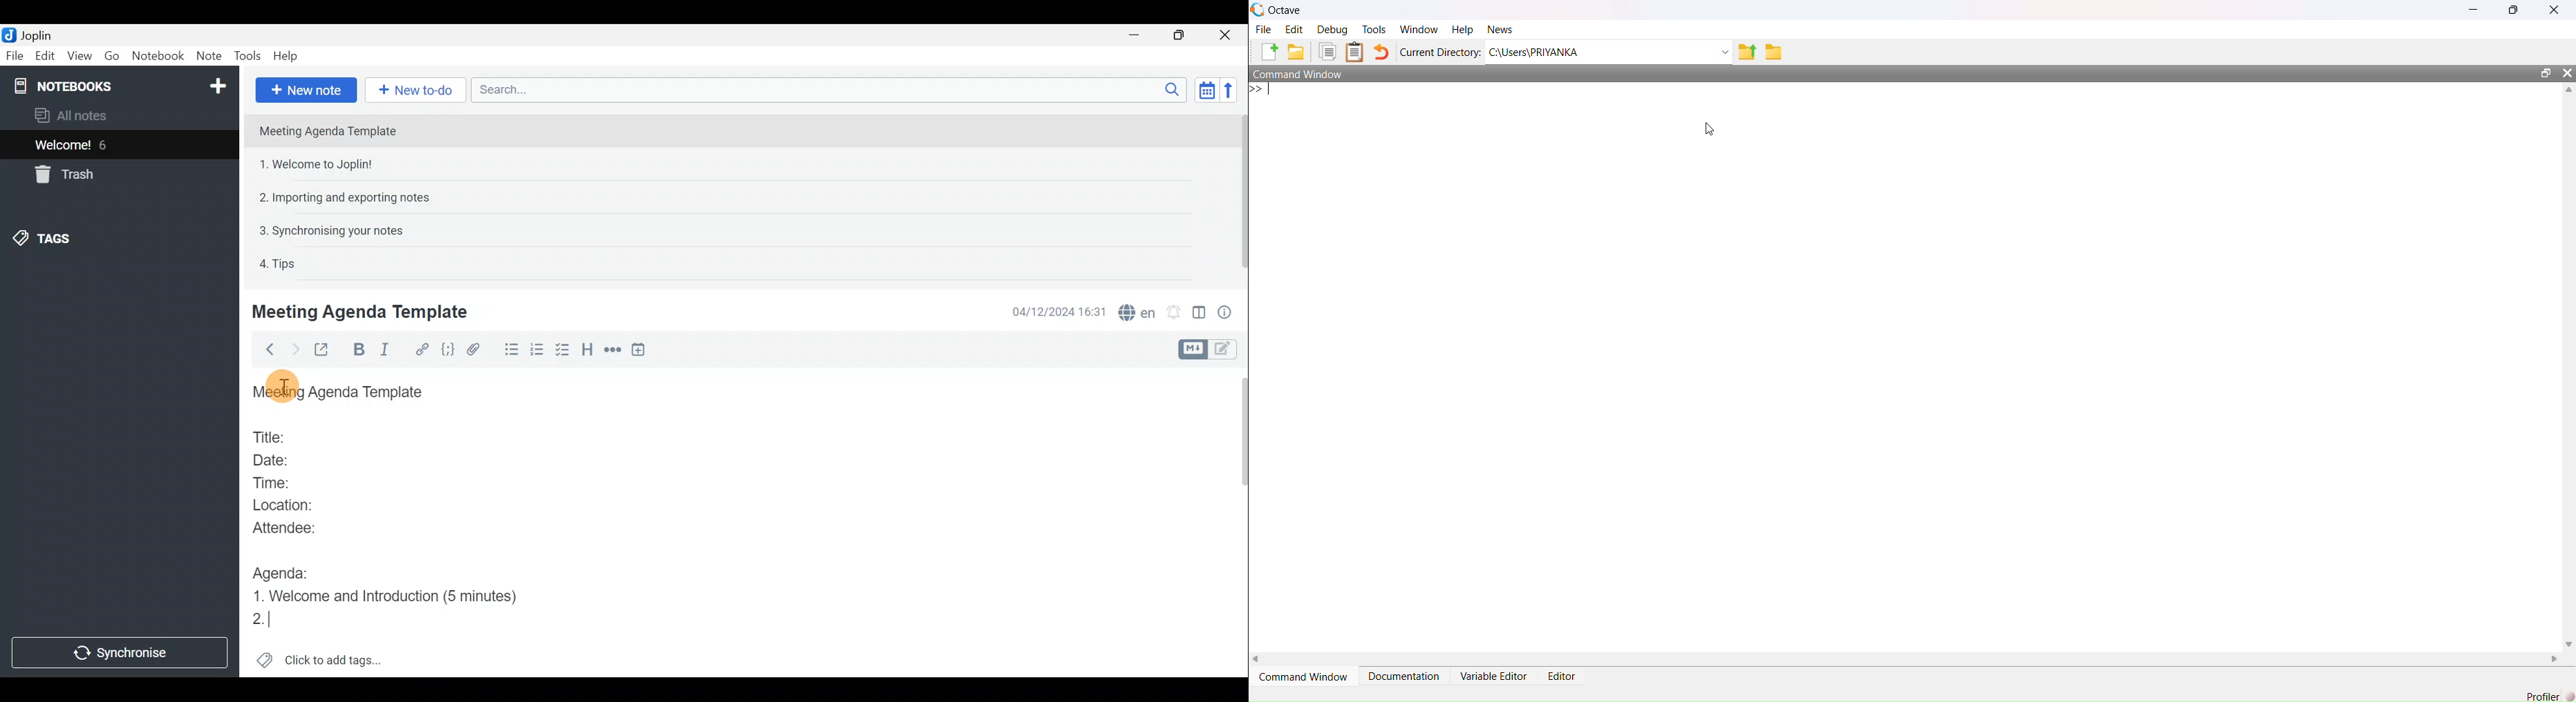 The height and width of the screenshot is (728, 2576). Describe the element at coordinates (306, 90) in the screenshot. I see `New note` at that location.